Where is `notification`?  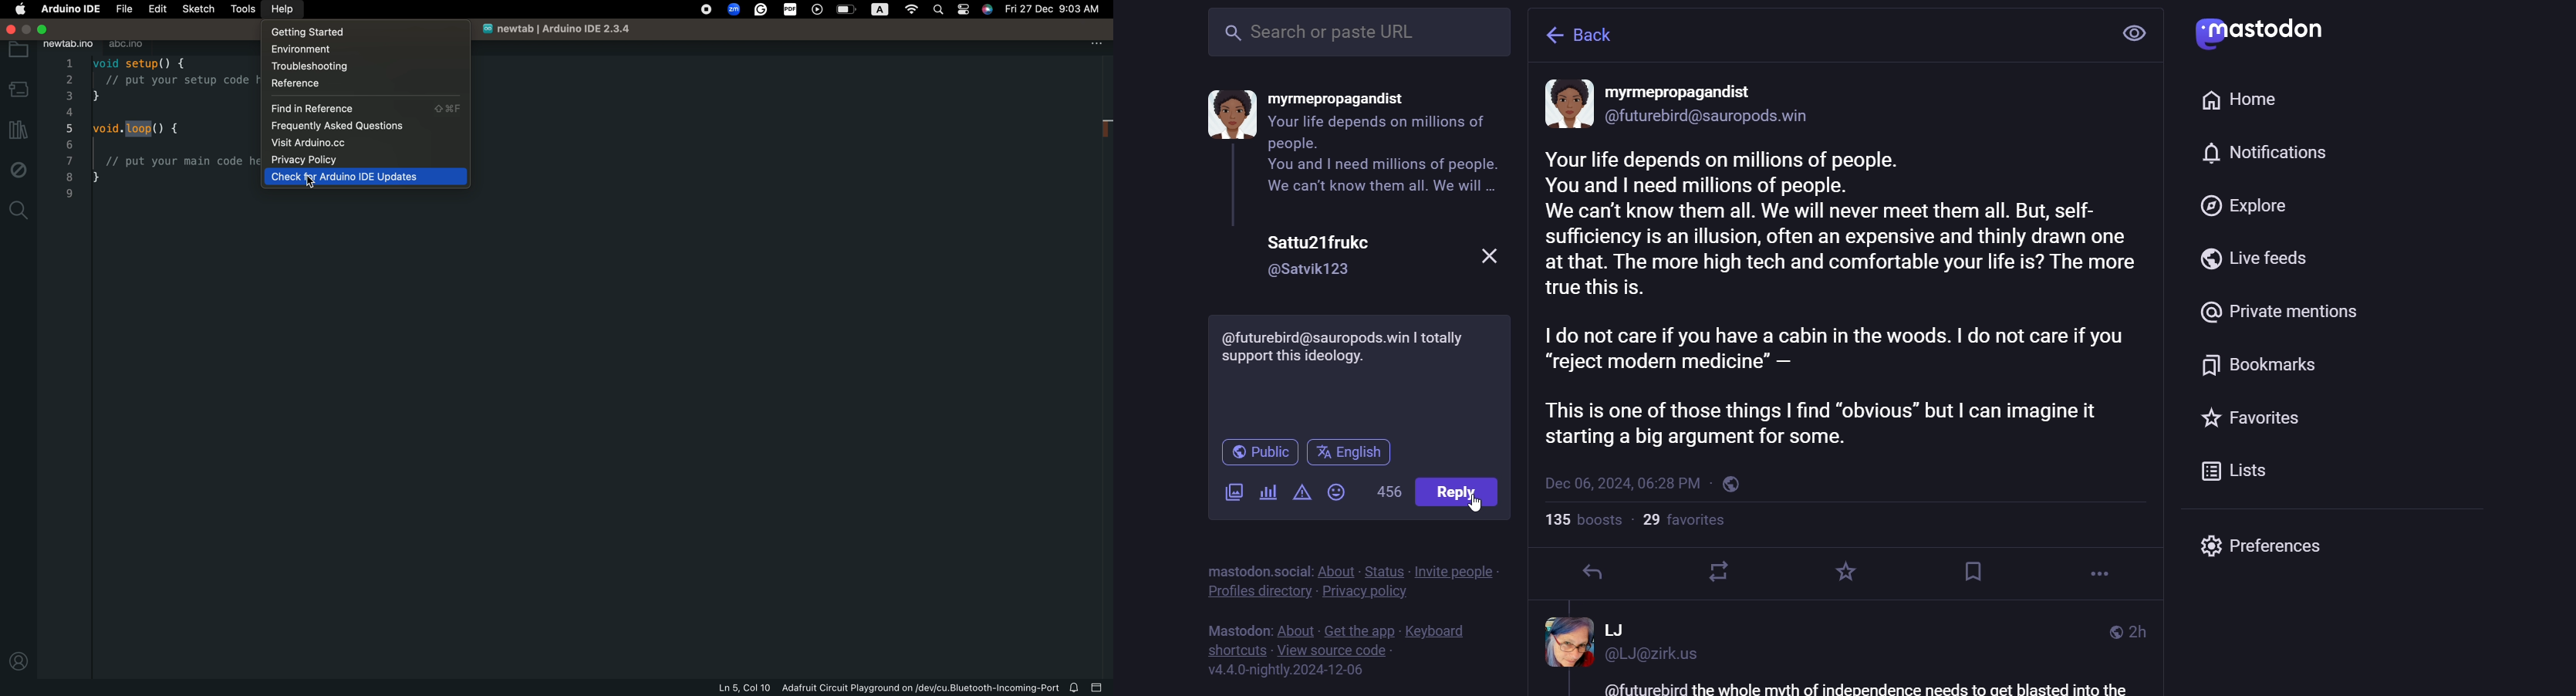 notification is located at coordinates (2267, 154).